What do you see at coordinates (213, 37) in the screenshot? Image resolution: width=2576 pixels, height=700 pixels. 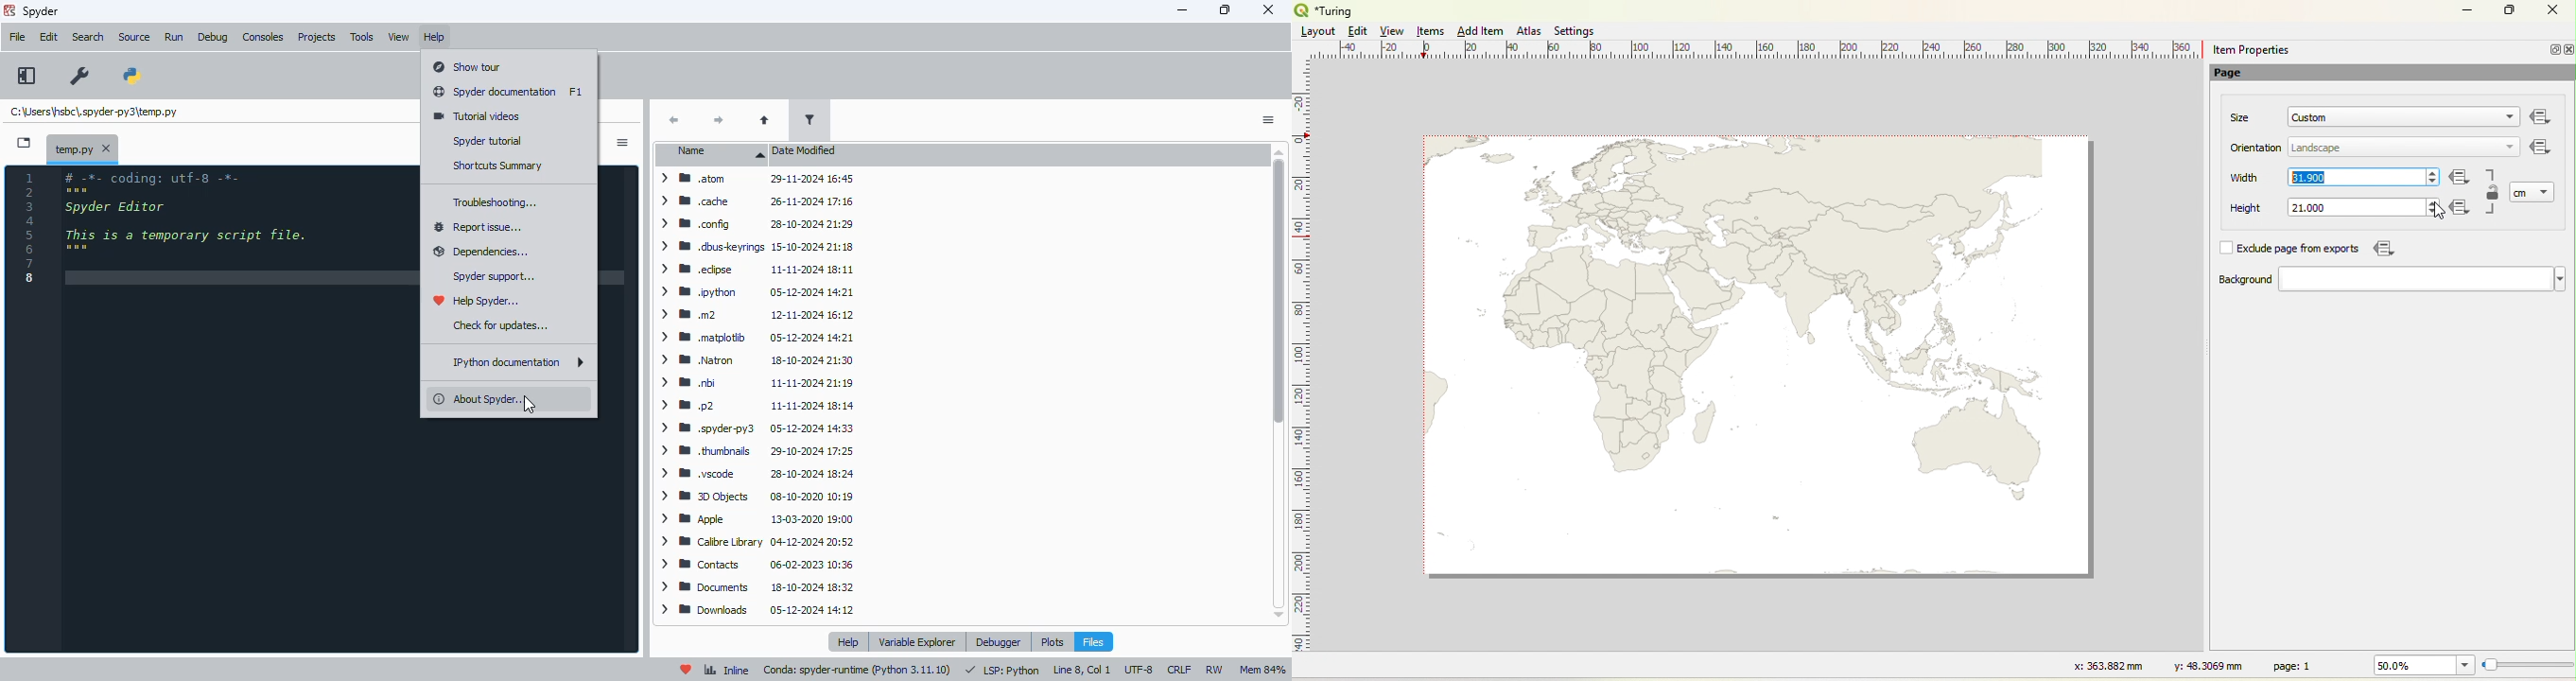 I see `debug` at bounding box center [213, 37].